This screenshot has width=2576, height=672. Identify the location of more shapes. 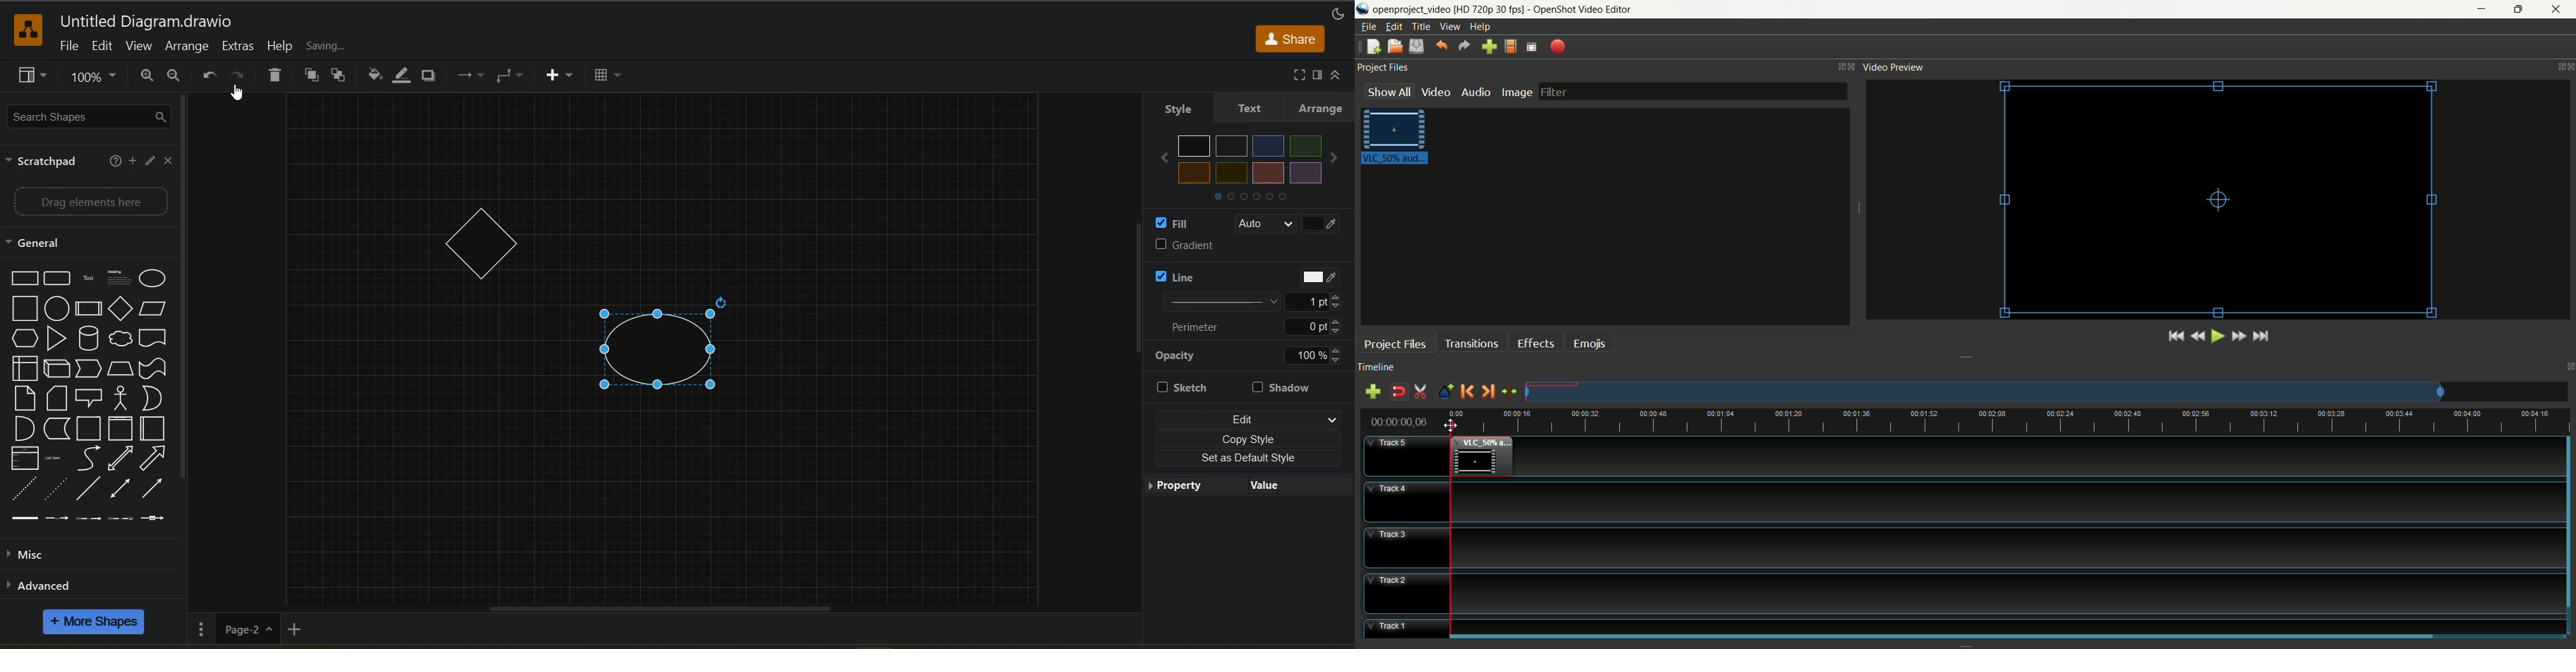
(98, 622).